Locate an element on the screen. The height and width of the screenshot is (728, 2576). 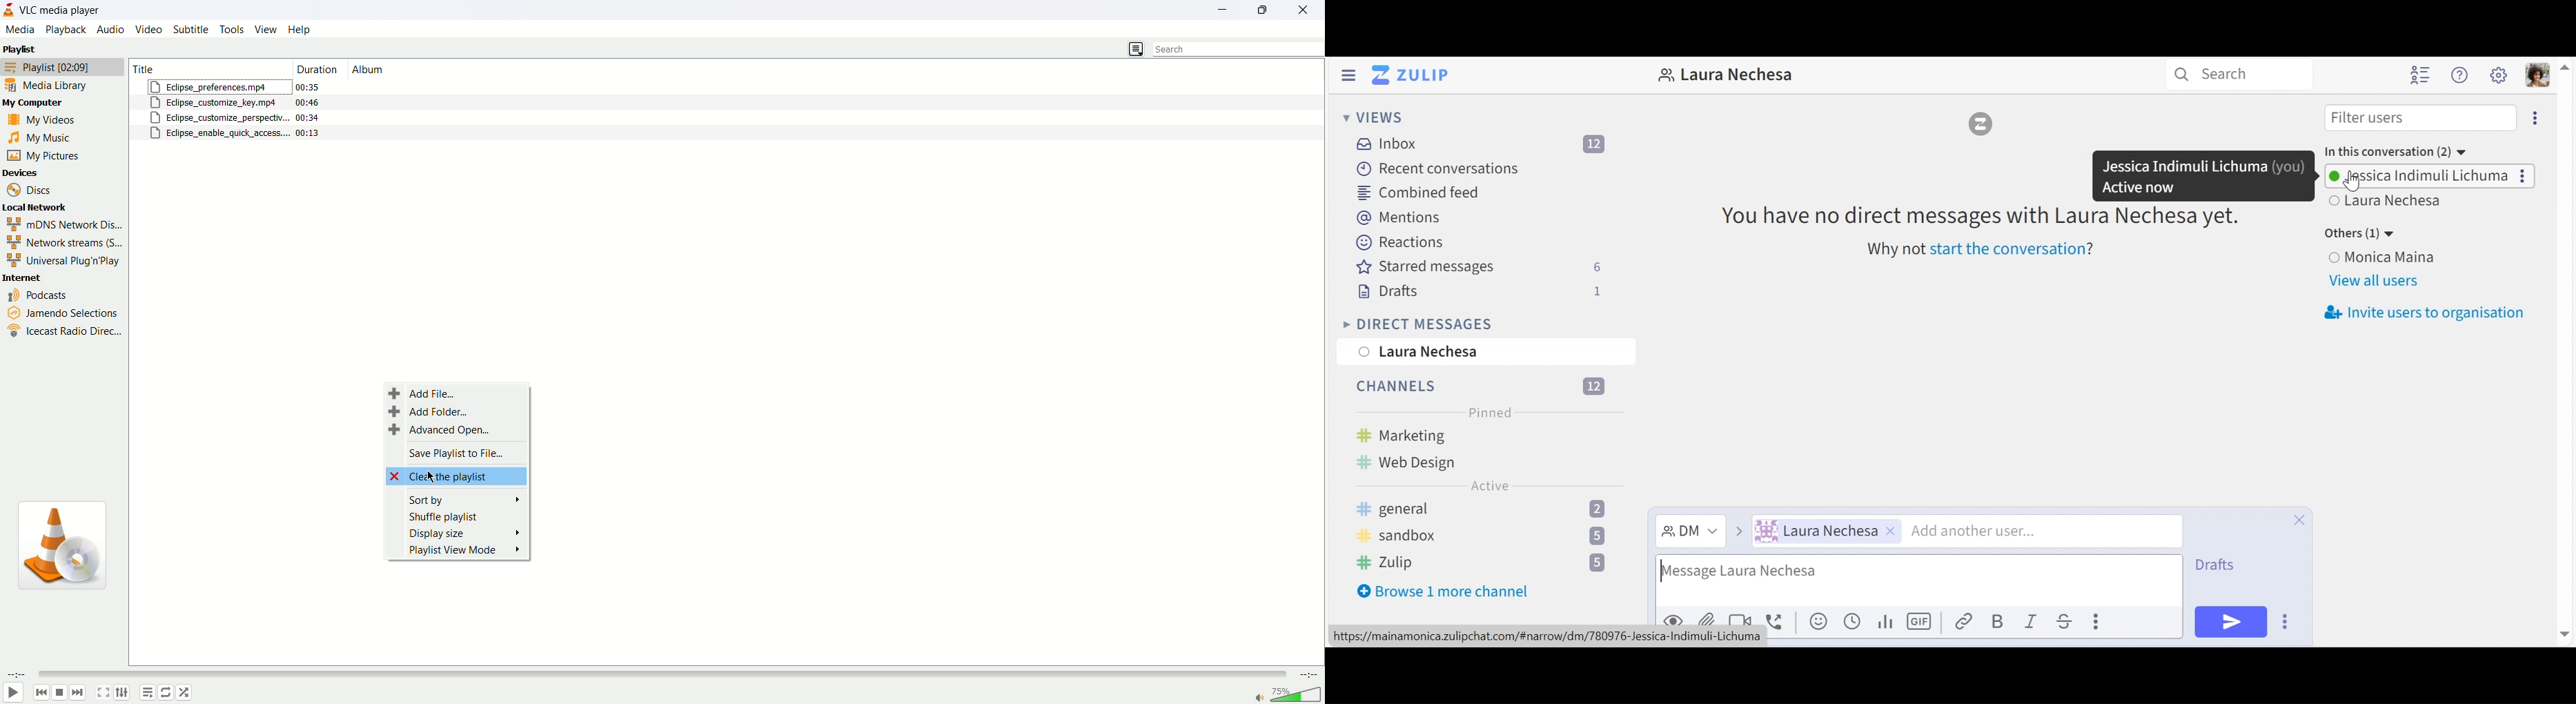
Add poll is located at coordinates (1887, 623).